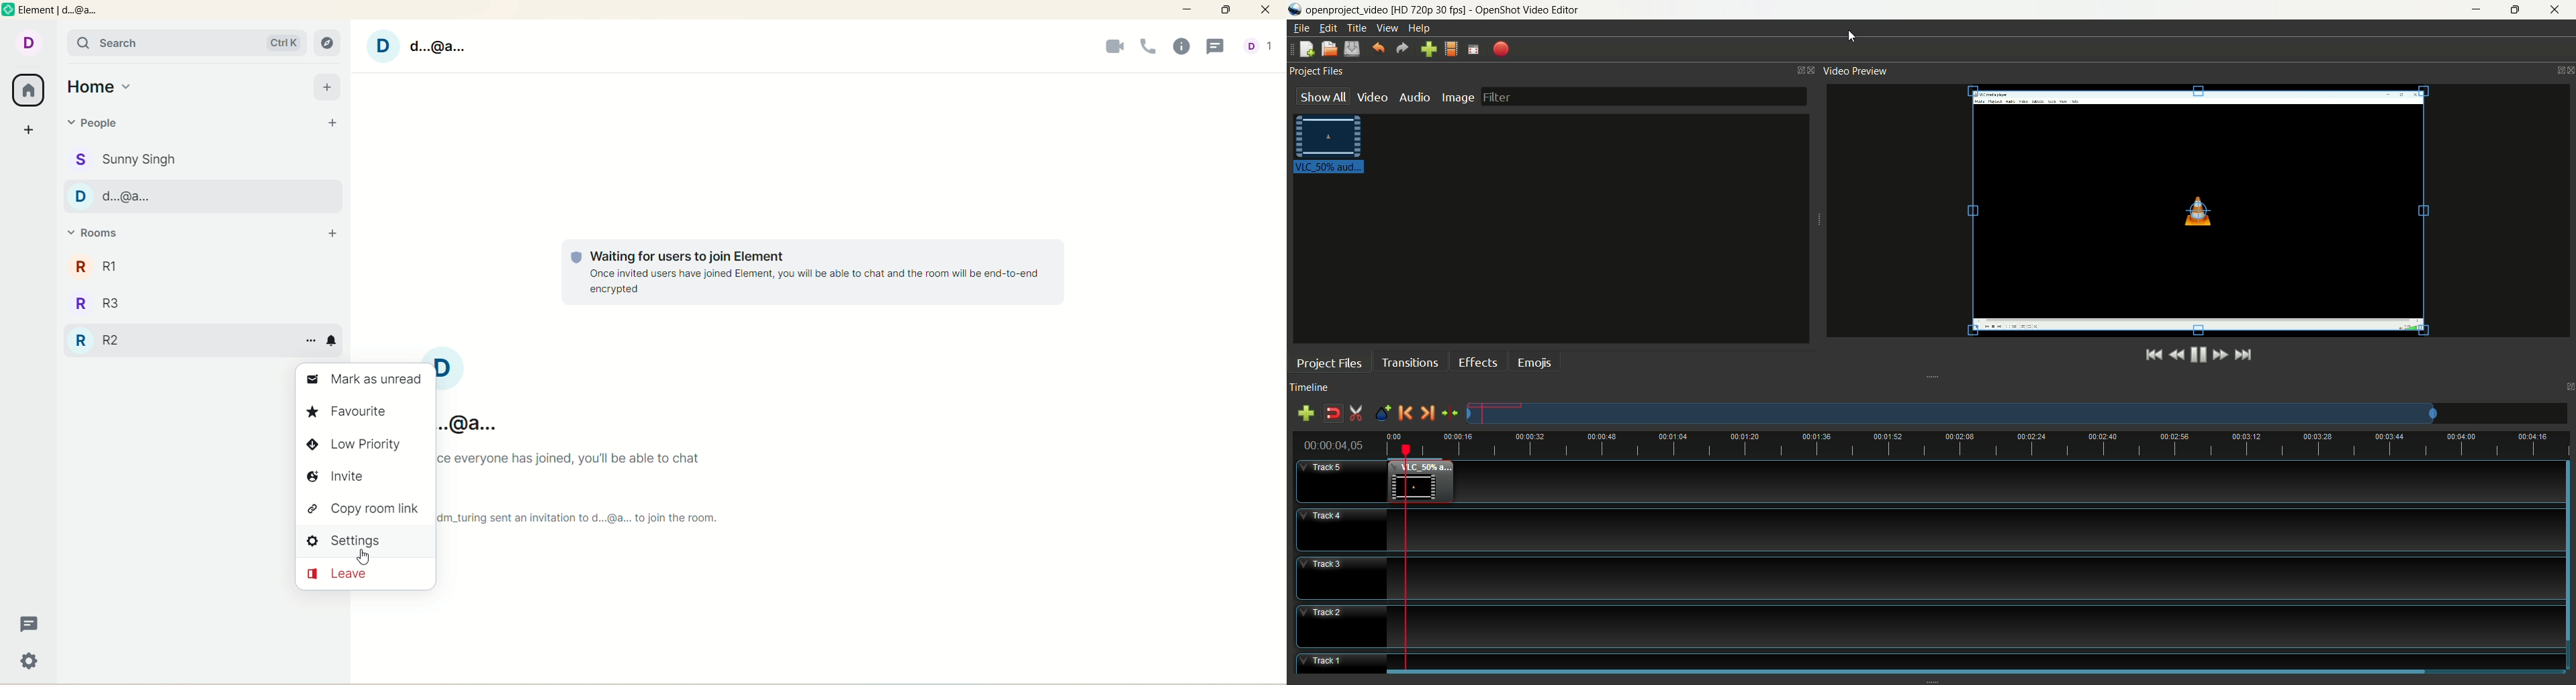 The image size is (2576, 700). I want to click on favorite, so click(359, 412).